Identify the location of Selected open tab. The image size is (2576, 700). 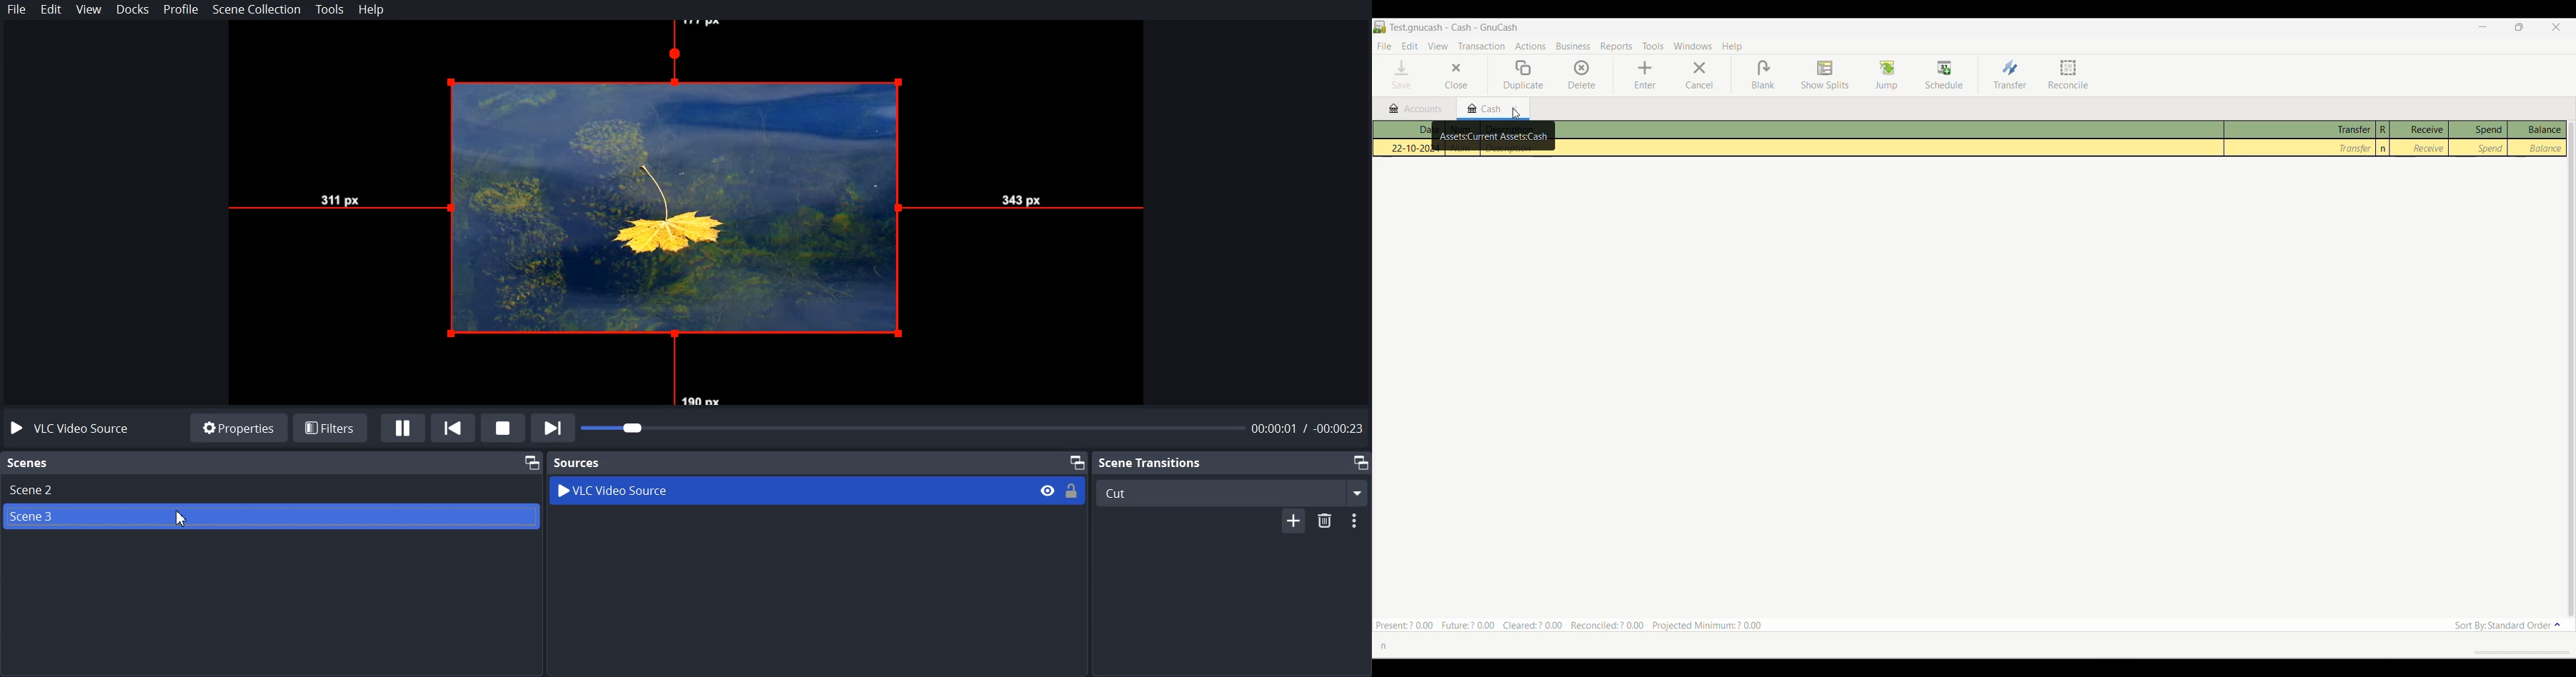
(1492, 109).